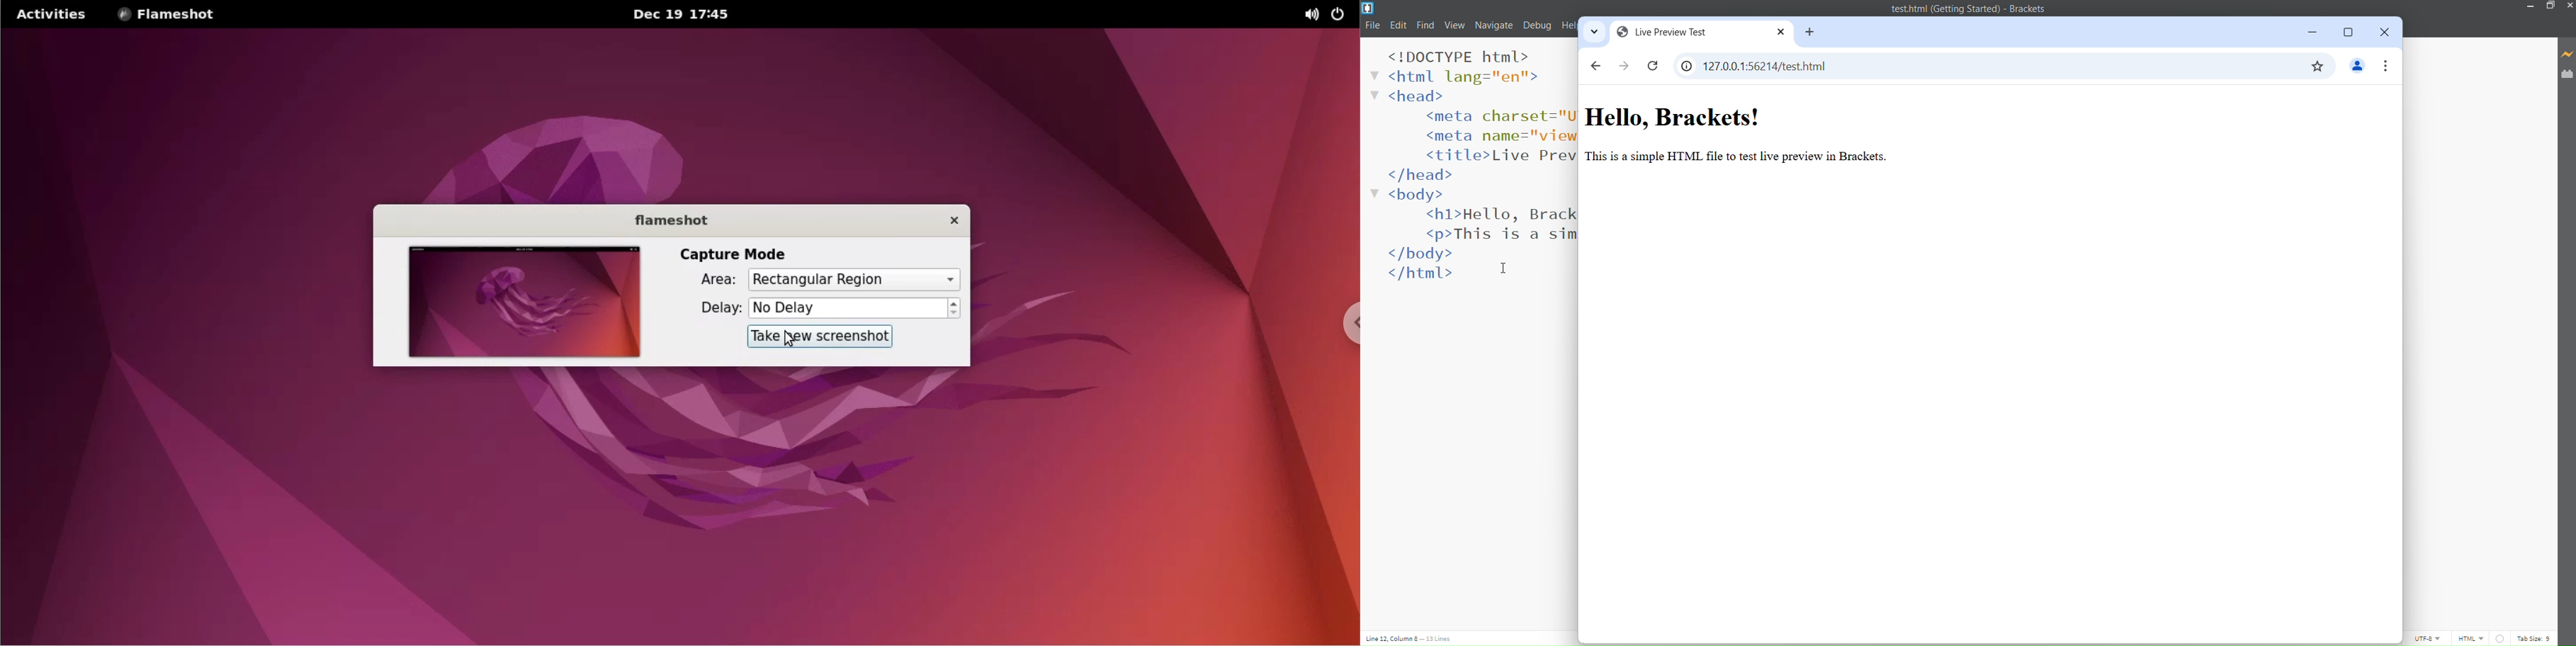 The height and width of the screenshot is (672, 2576). Describe the element at coordinates (2535, 638) in the screenshot. I see `Tab Size` at that location.